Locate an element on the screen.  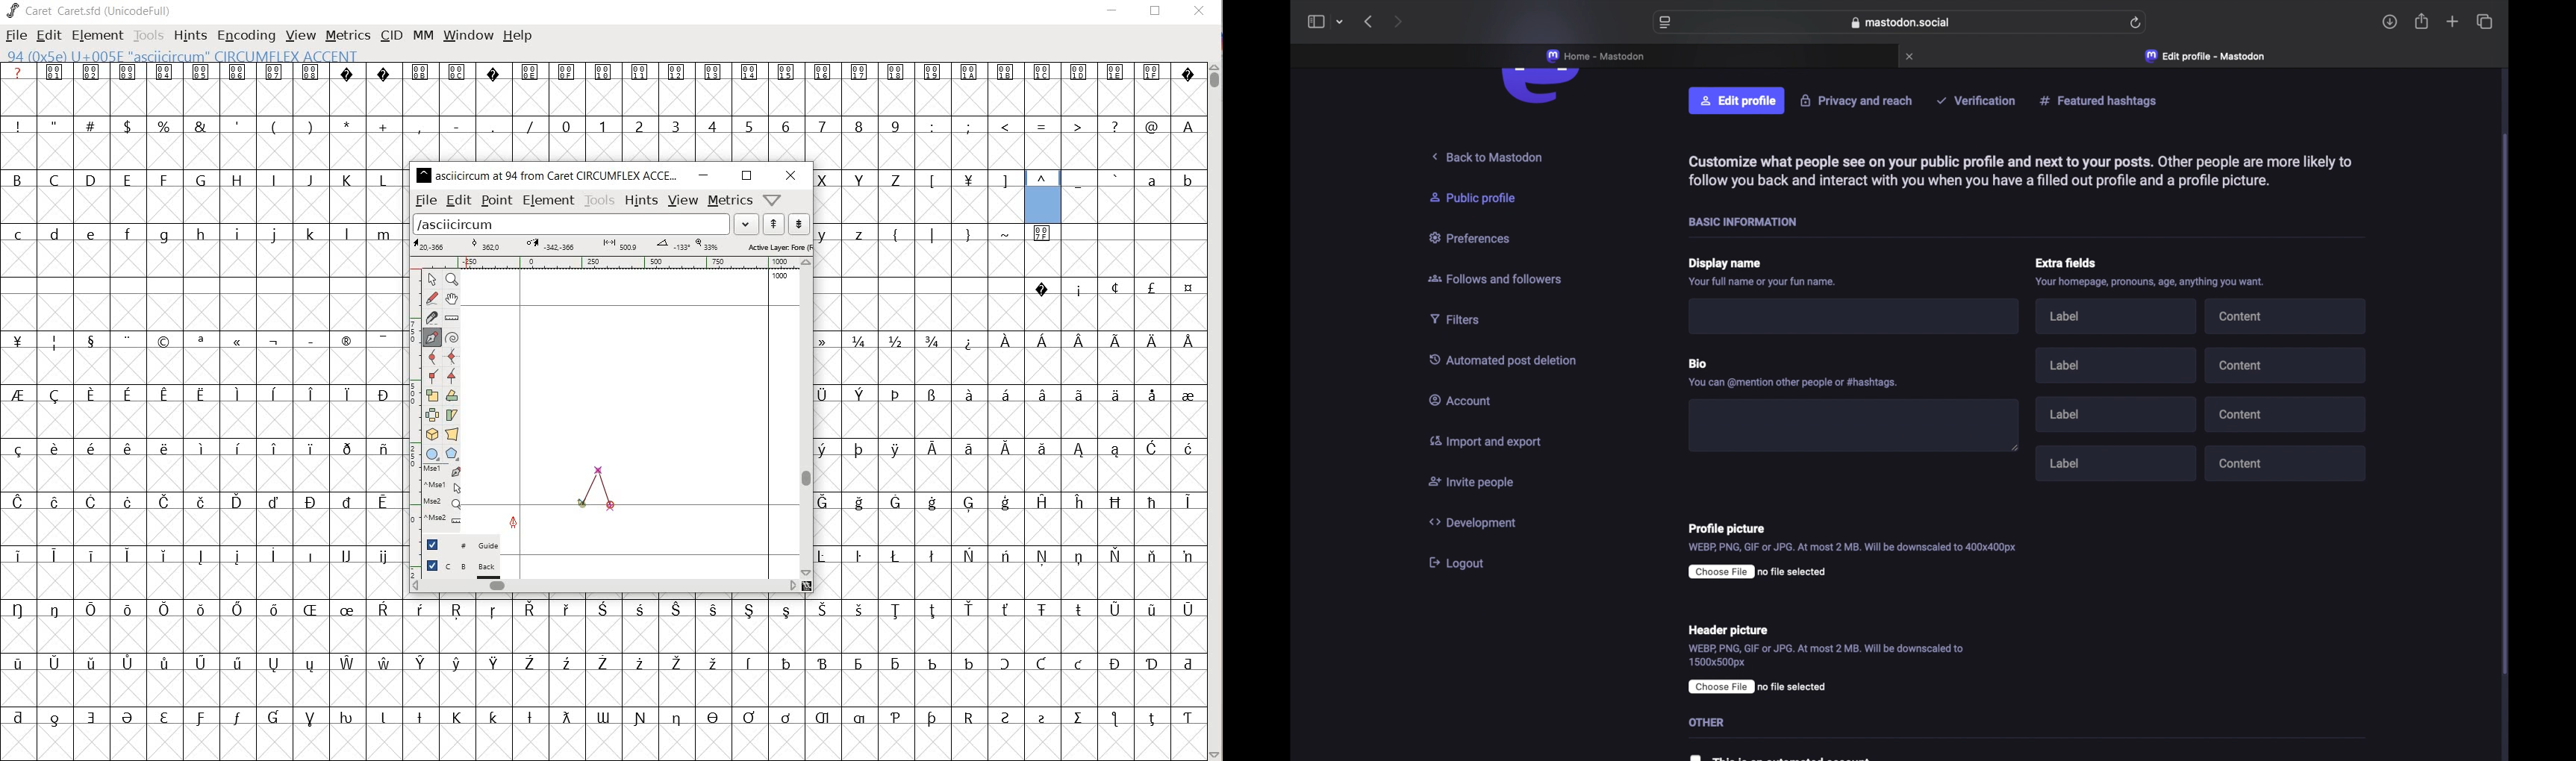
label is located at coordinates (2119, 316).